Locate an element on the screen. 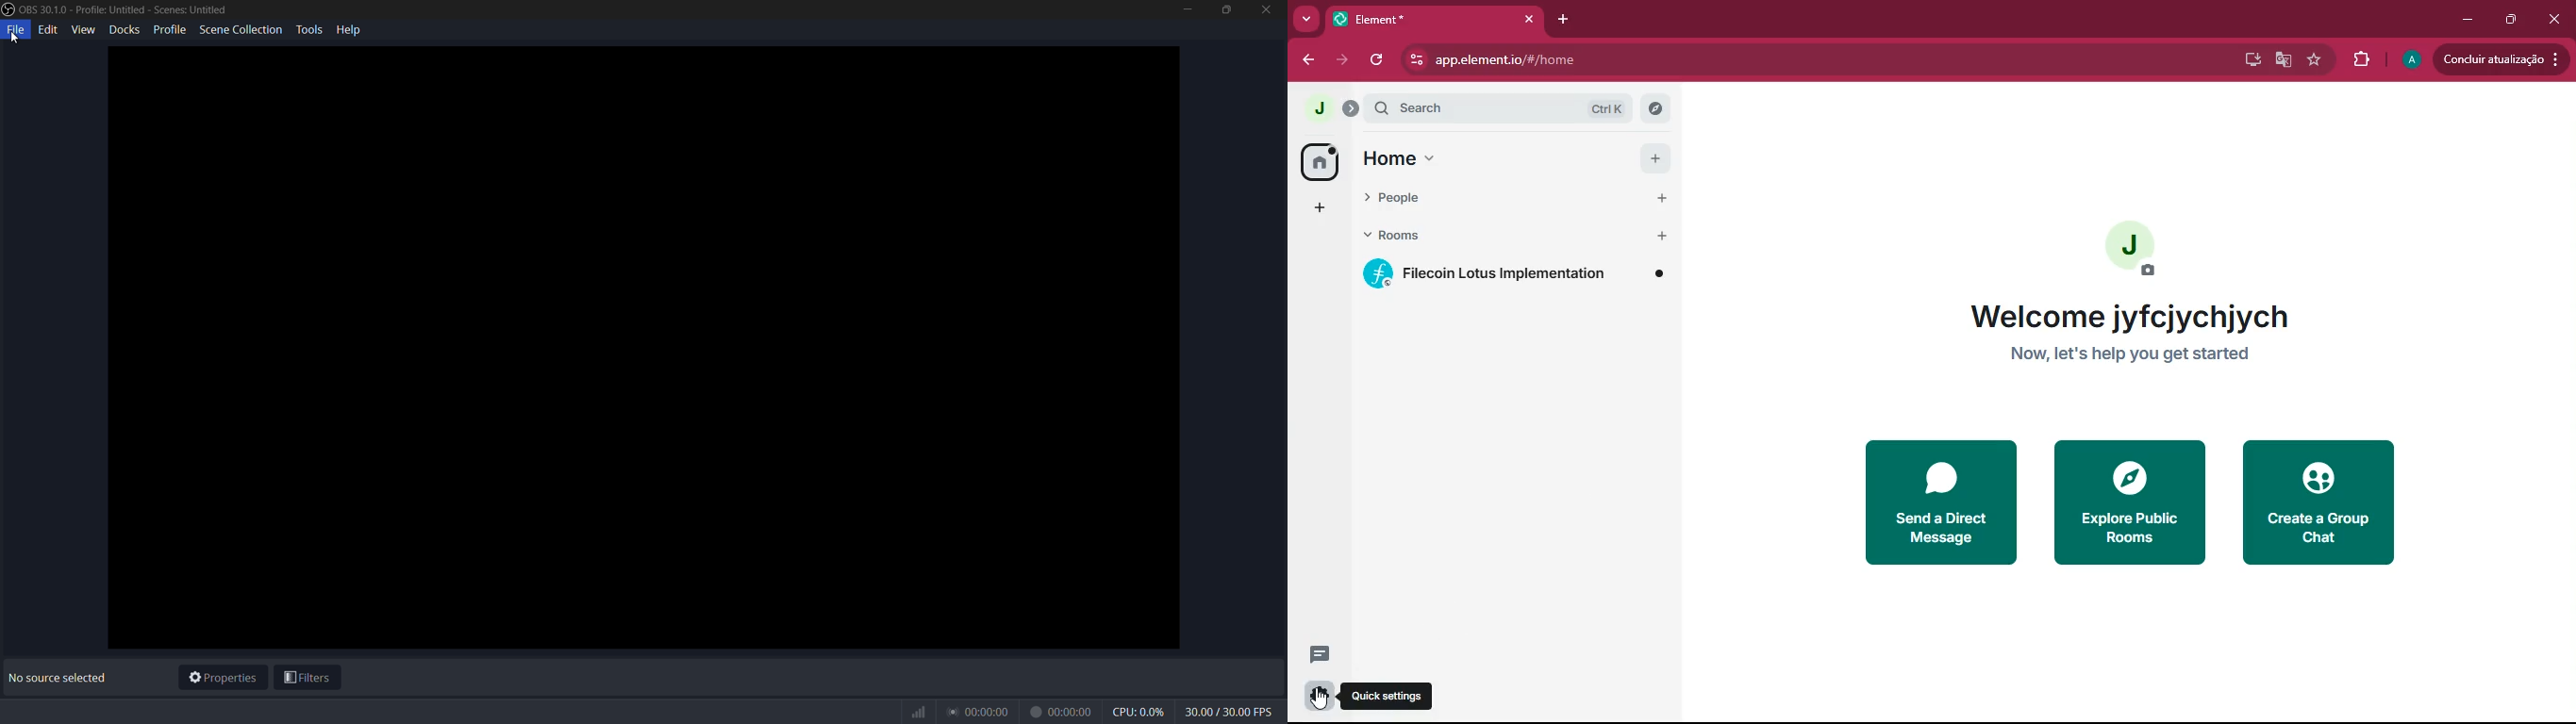 This screenshot has height=728, width=2576. properties is located at coordinates (223, 678).